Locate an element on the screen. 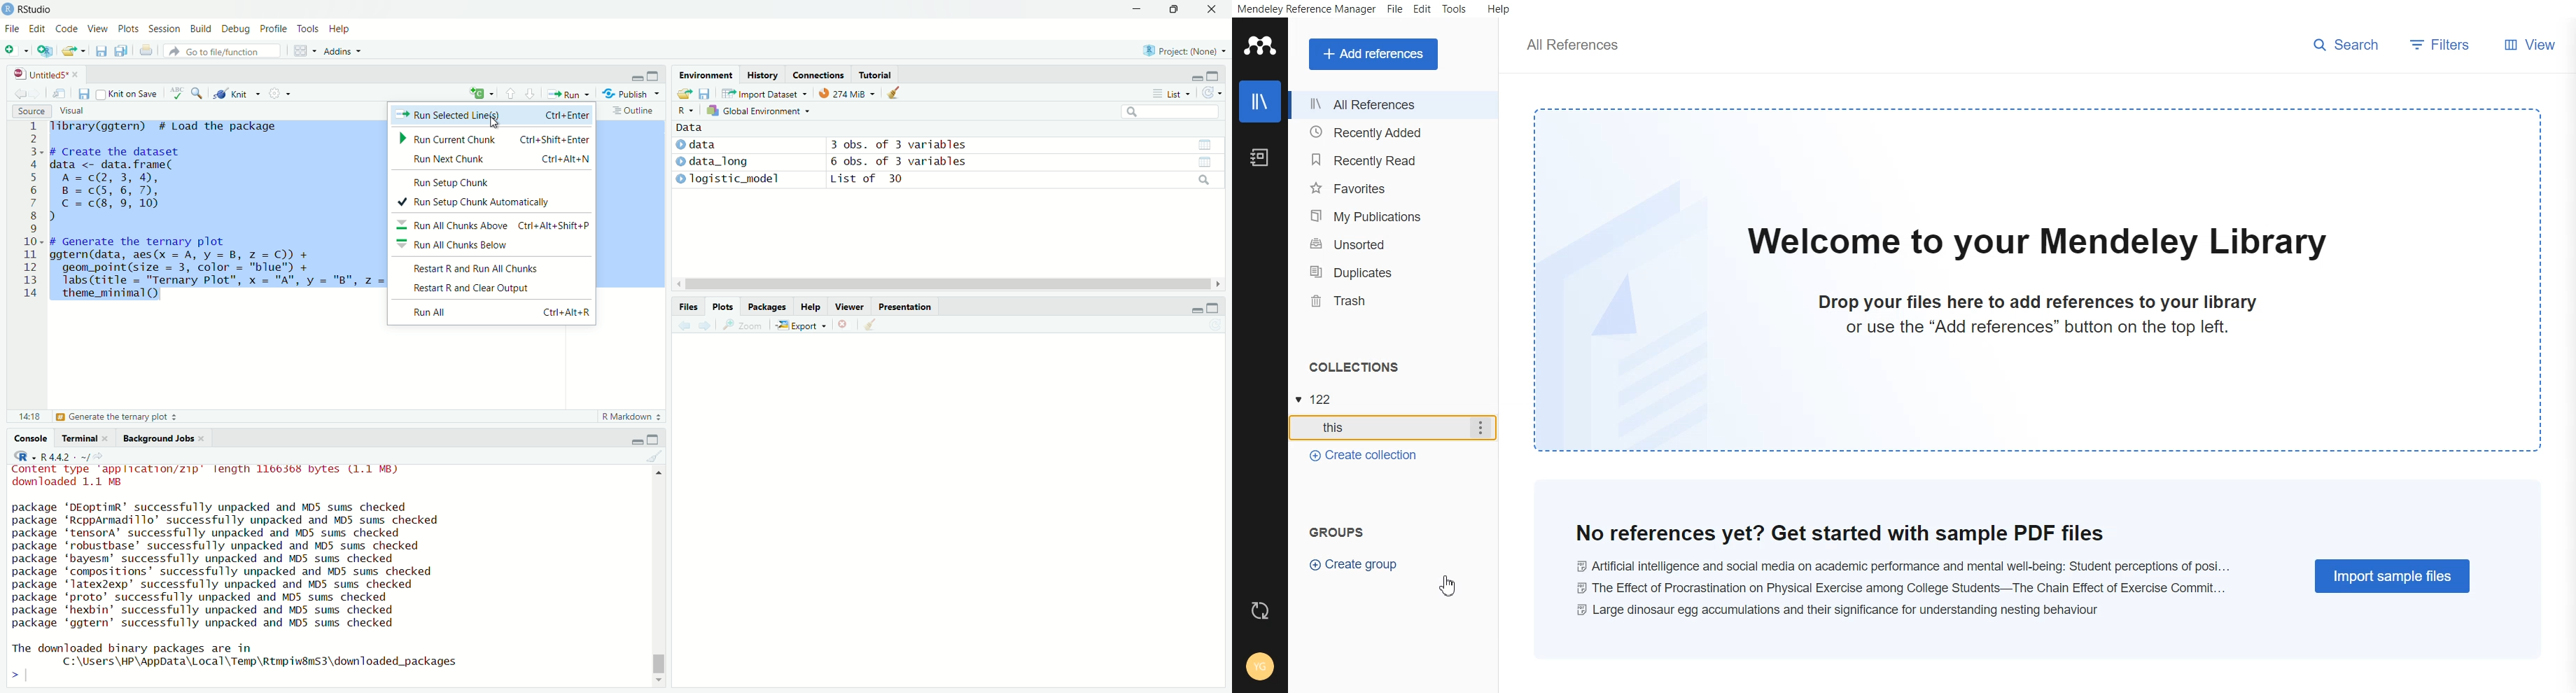 The image size is (2576, 700). Collections is located at coordinates (1351, 367).